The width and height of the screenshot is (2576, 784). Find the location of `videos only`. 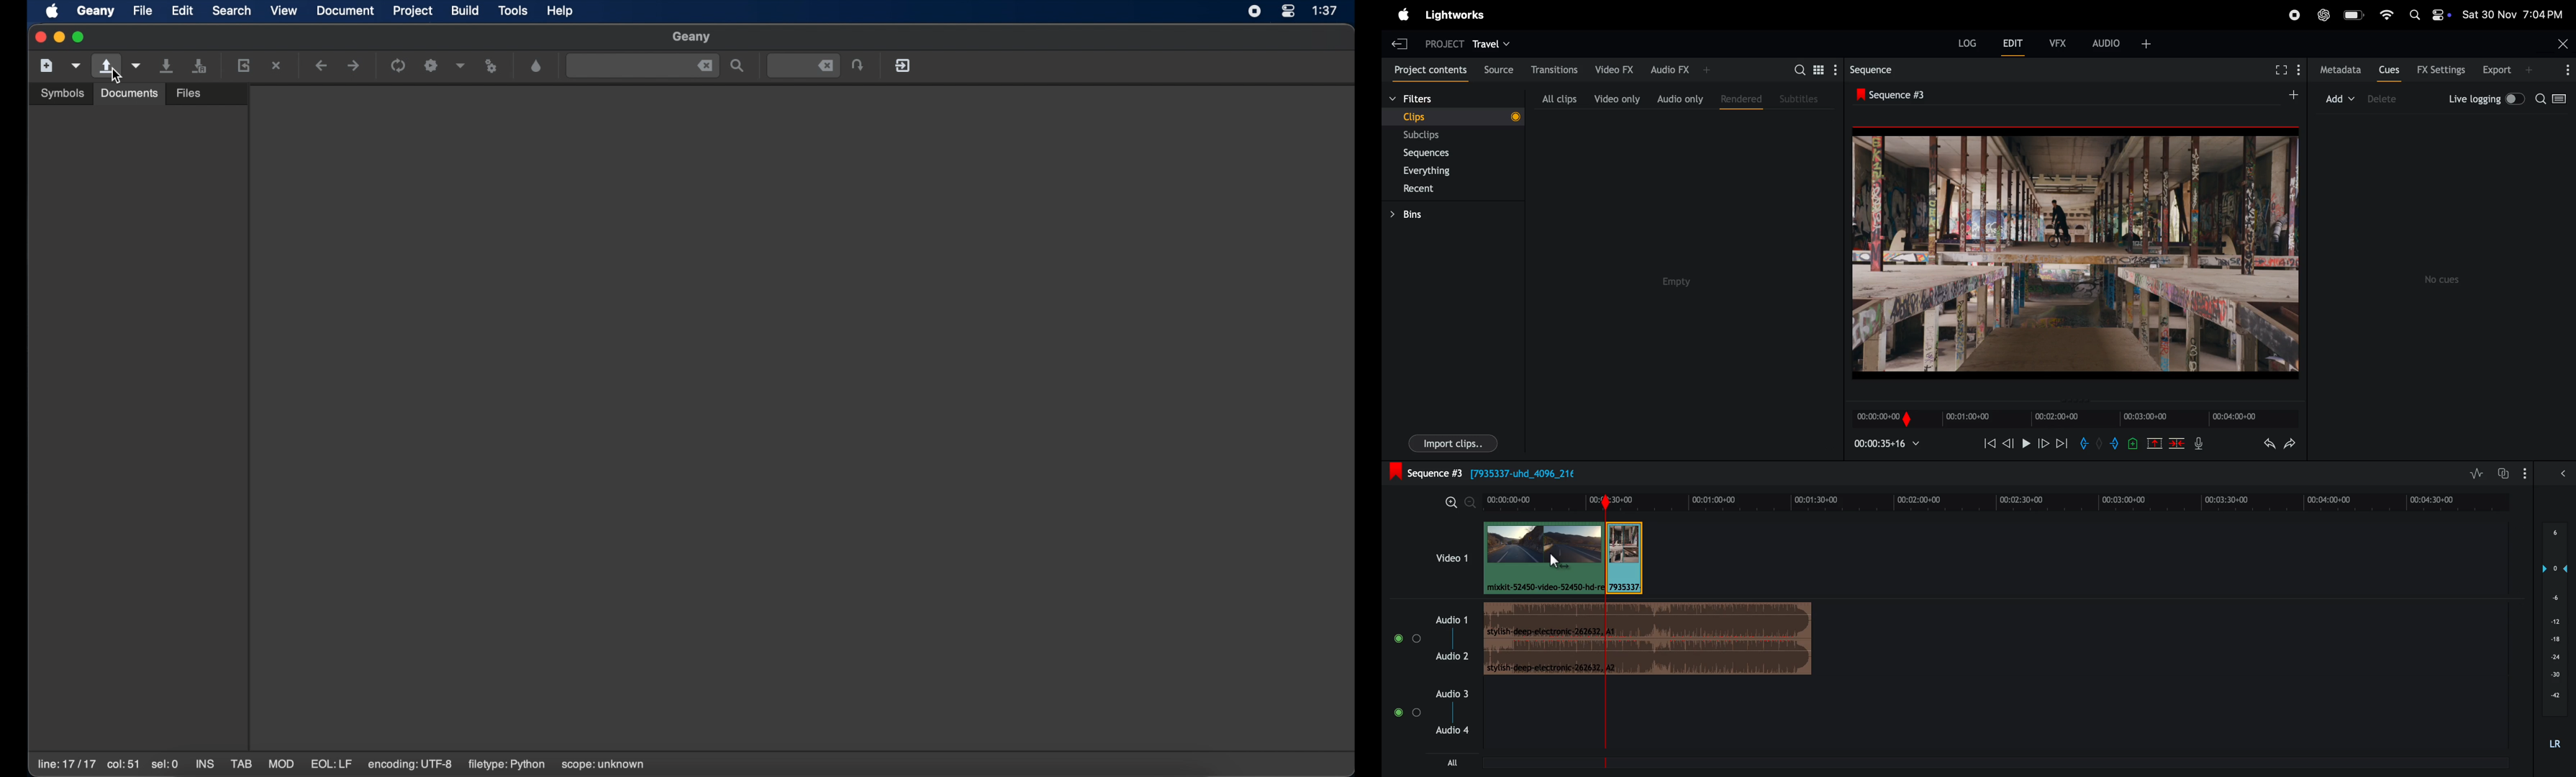

videos only is located at coordinates (1617, 97).